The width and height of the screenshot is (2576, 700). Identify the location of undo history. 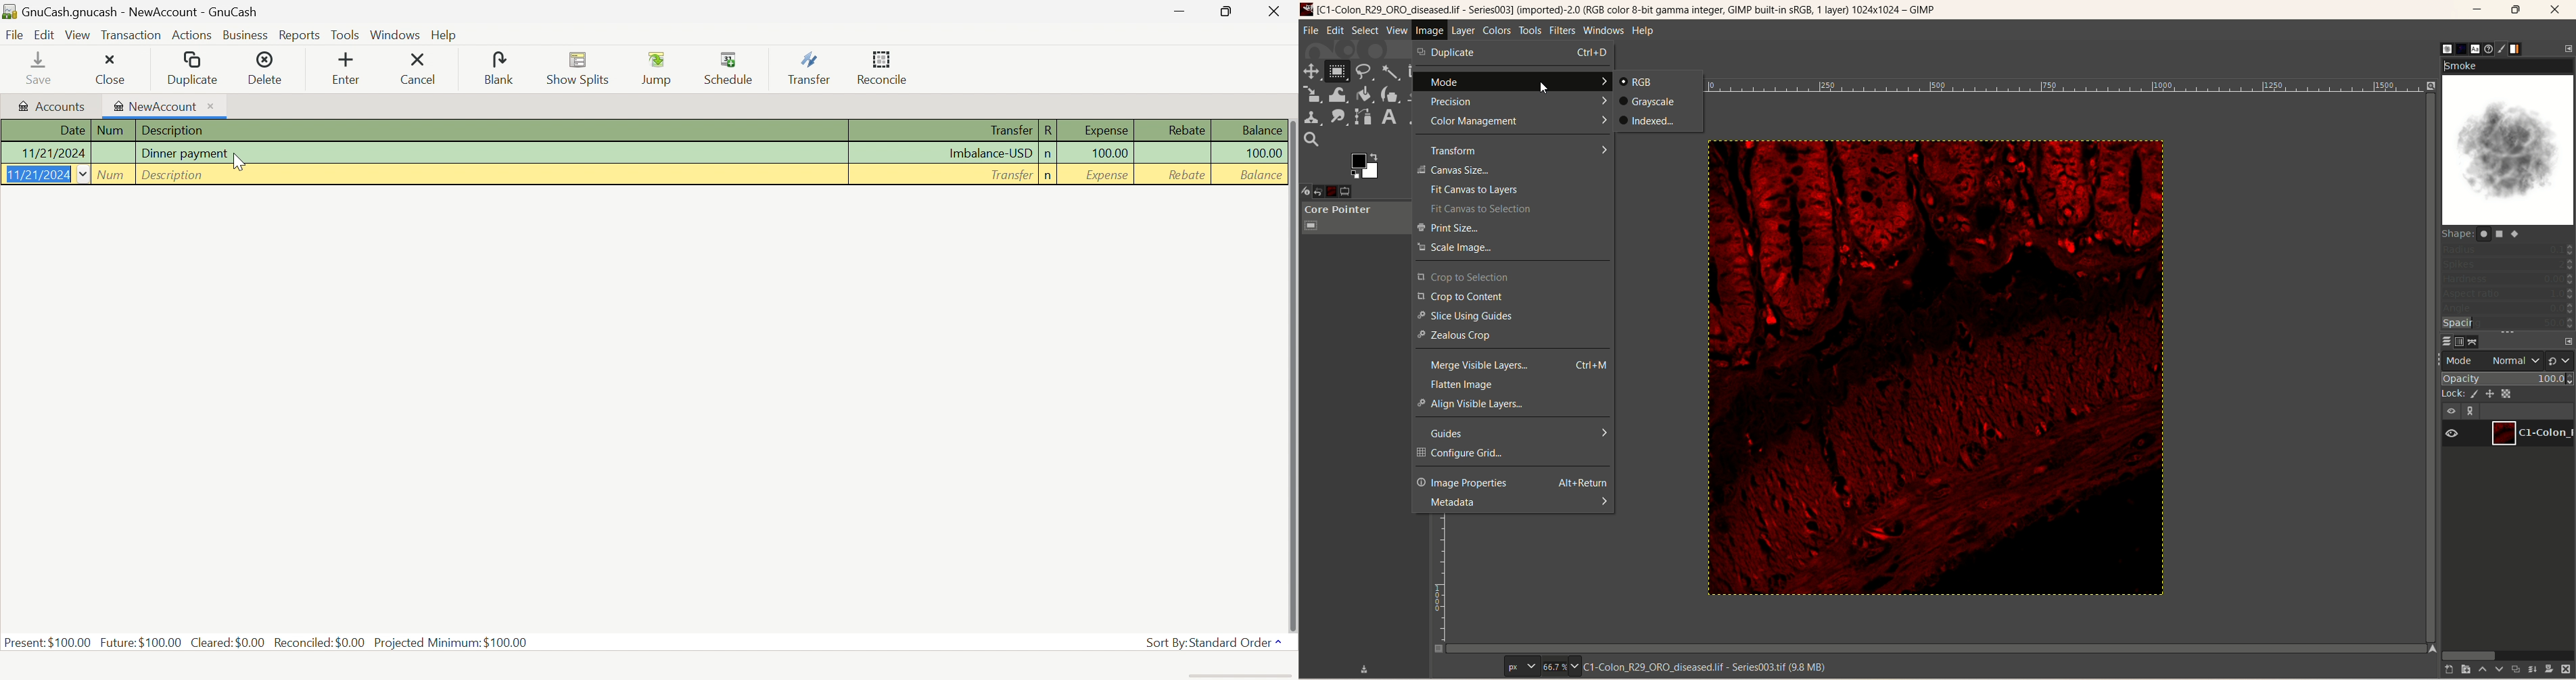
(1318, 192).